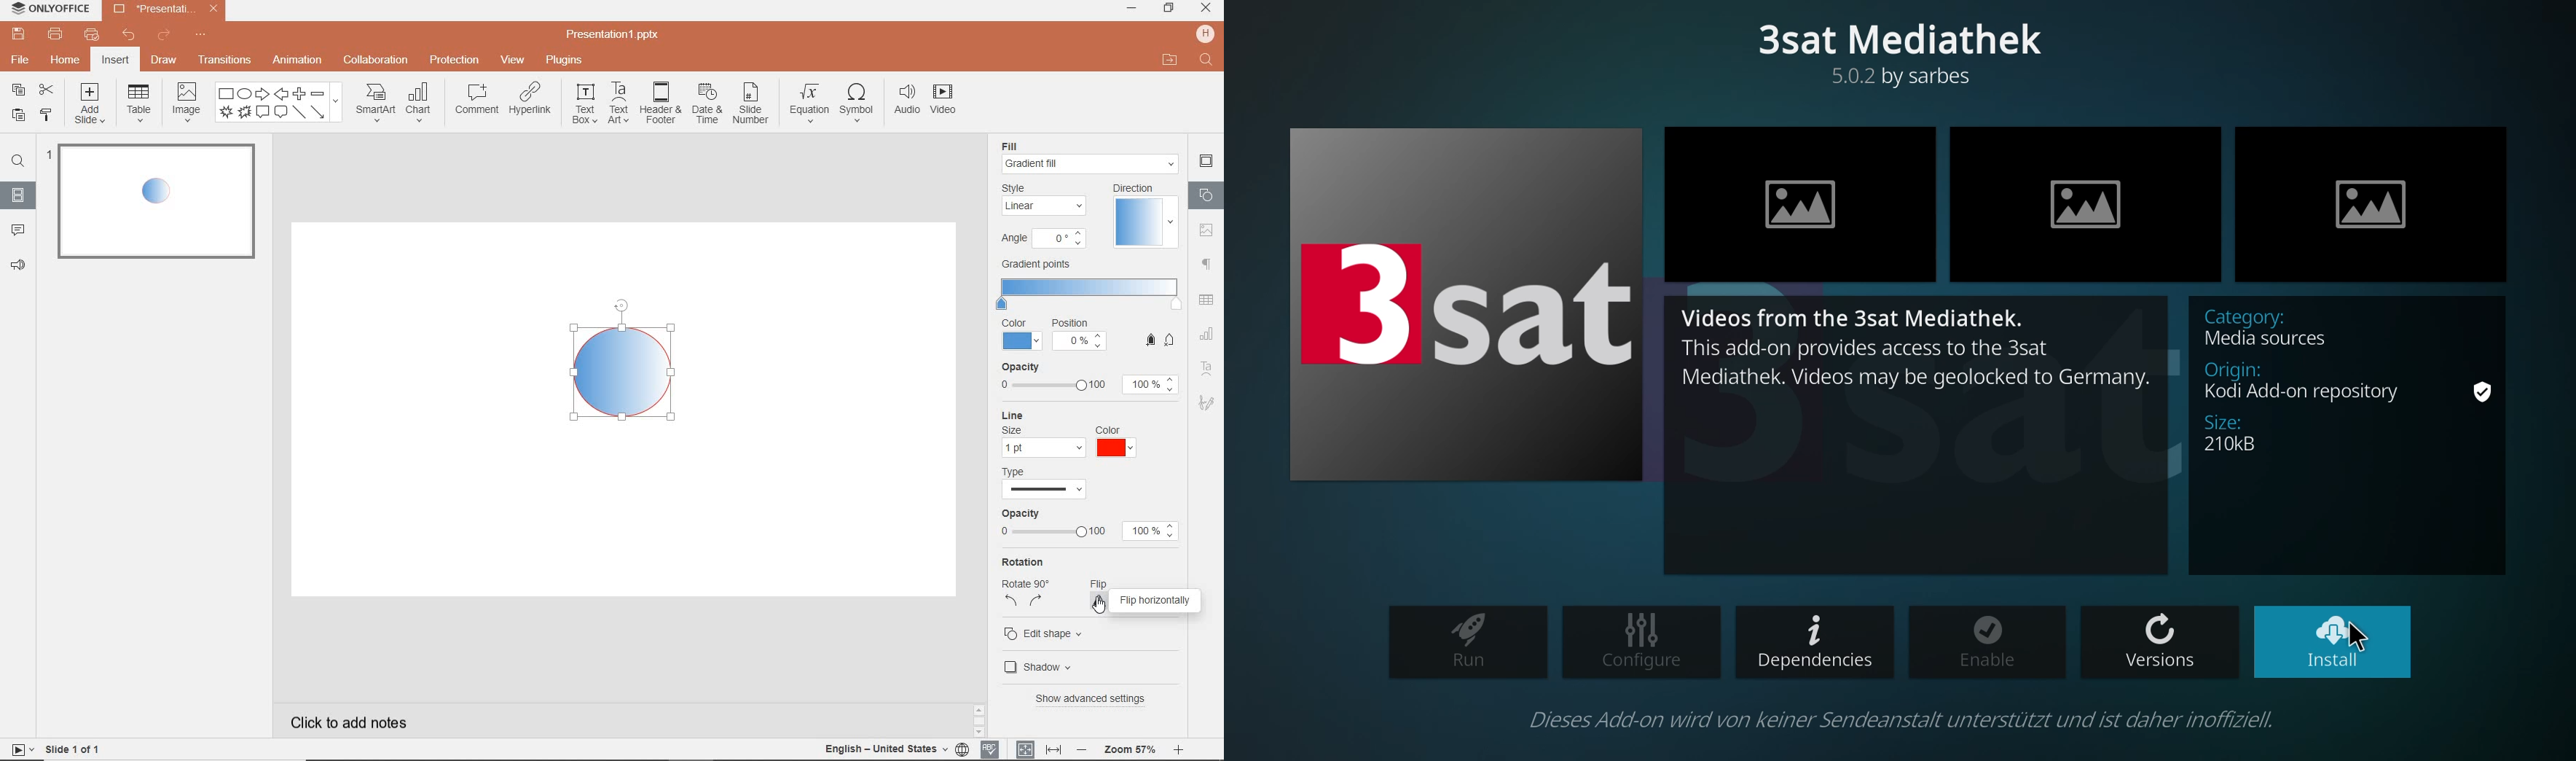 Image resolution: width=2576 pixels, height=784 pixels. Describe the element at coordinates (1646, 642) in the screenshot. I see `configure` at that location.